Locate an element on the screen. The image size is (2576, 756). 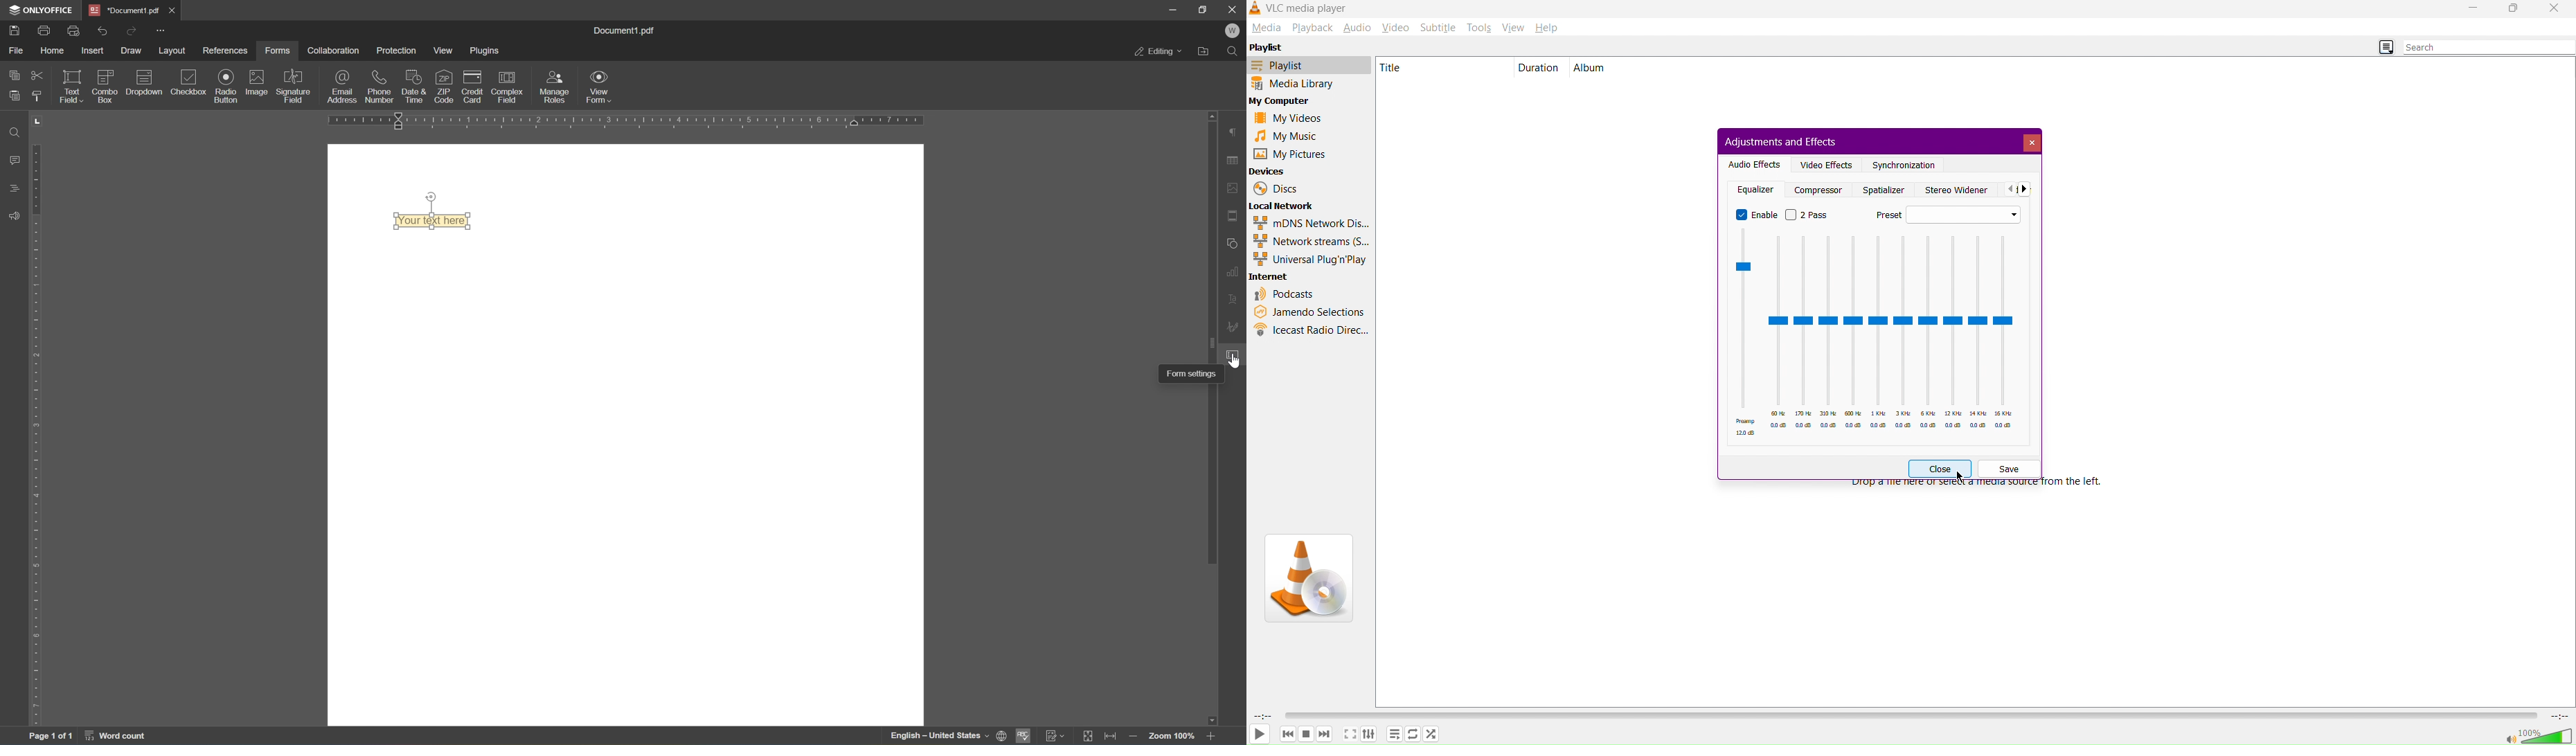
radio button is located at coordinates (227, 85).